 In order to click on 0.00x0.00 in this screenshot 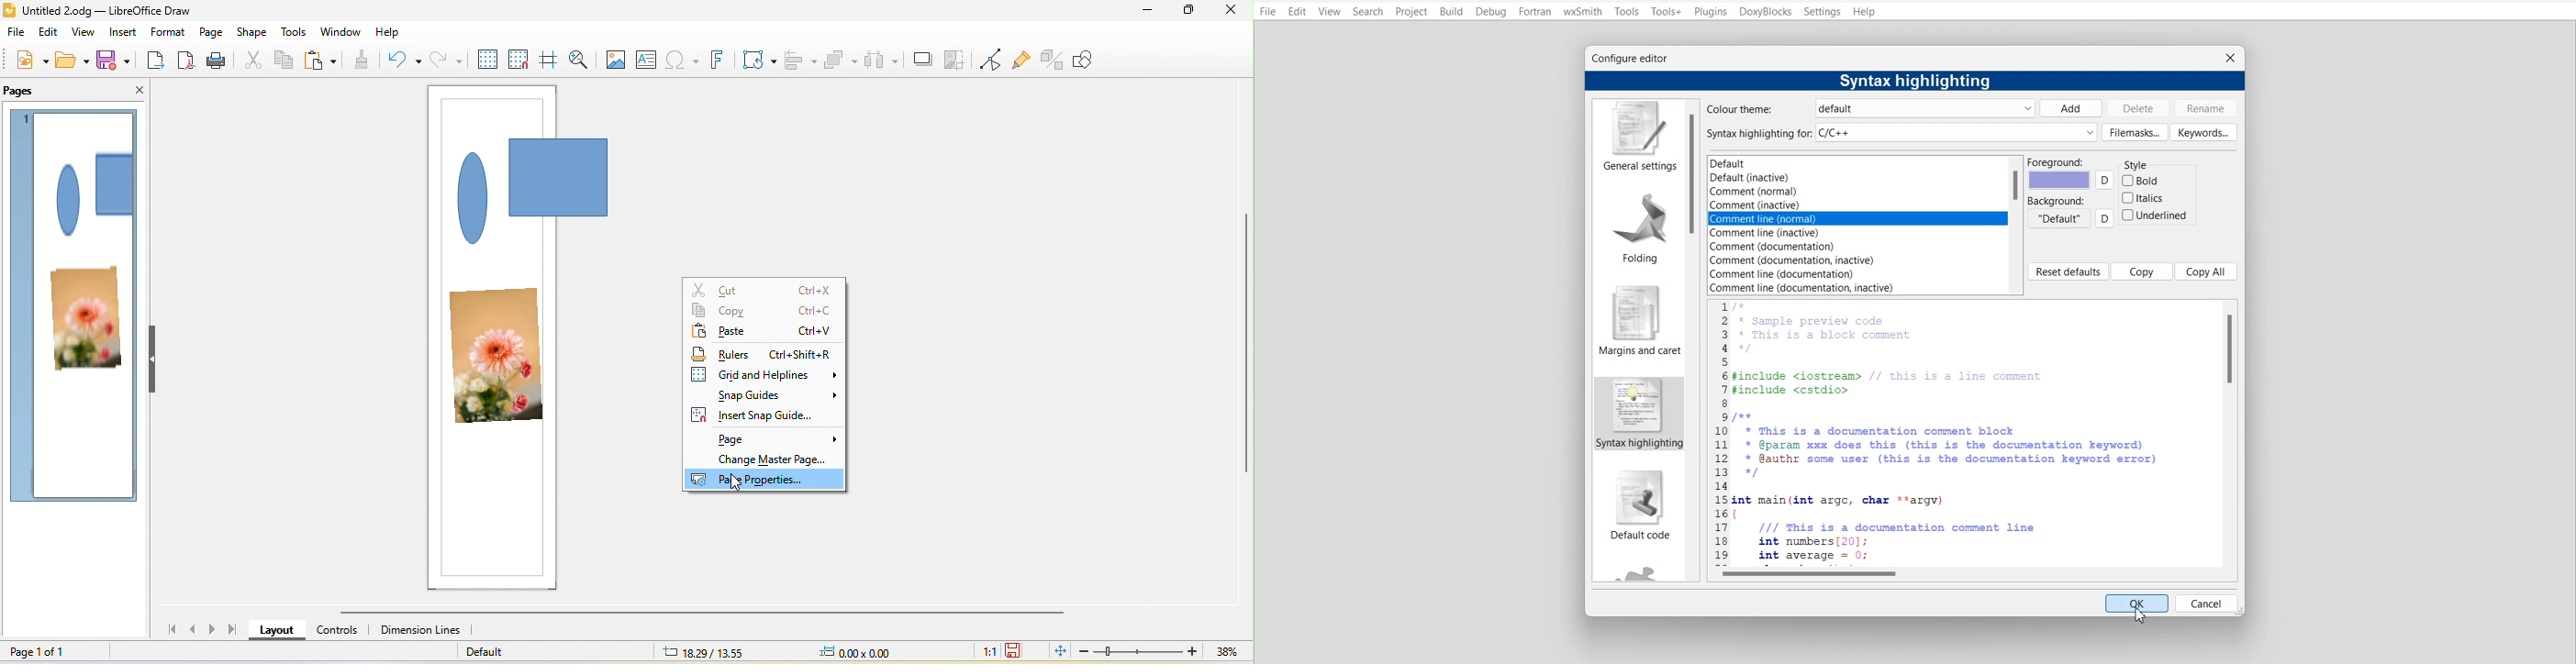, I will do `click(868, 653)`.